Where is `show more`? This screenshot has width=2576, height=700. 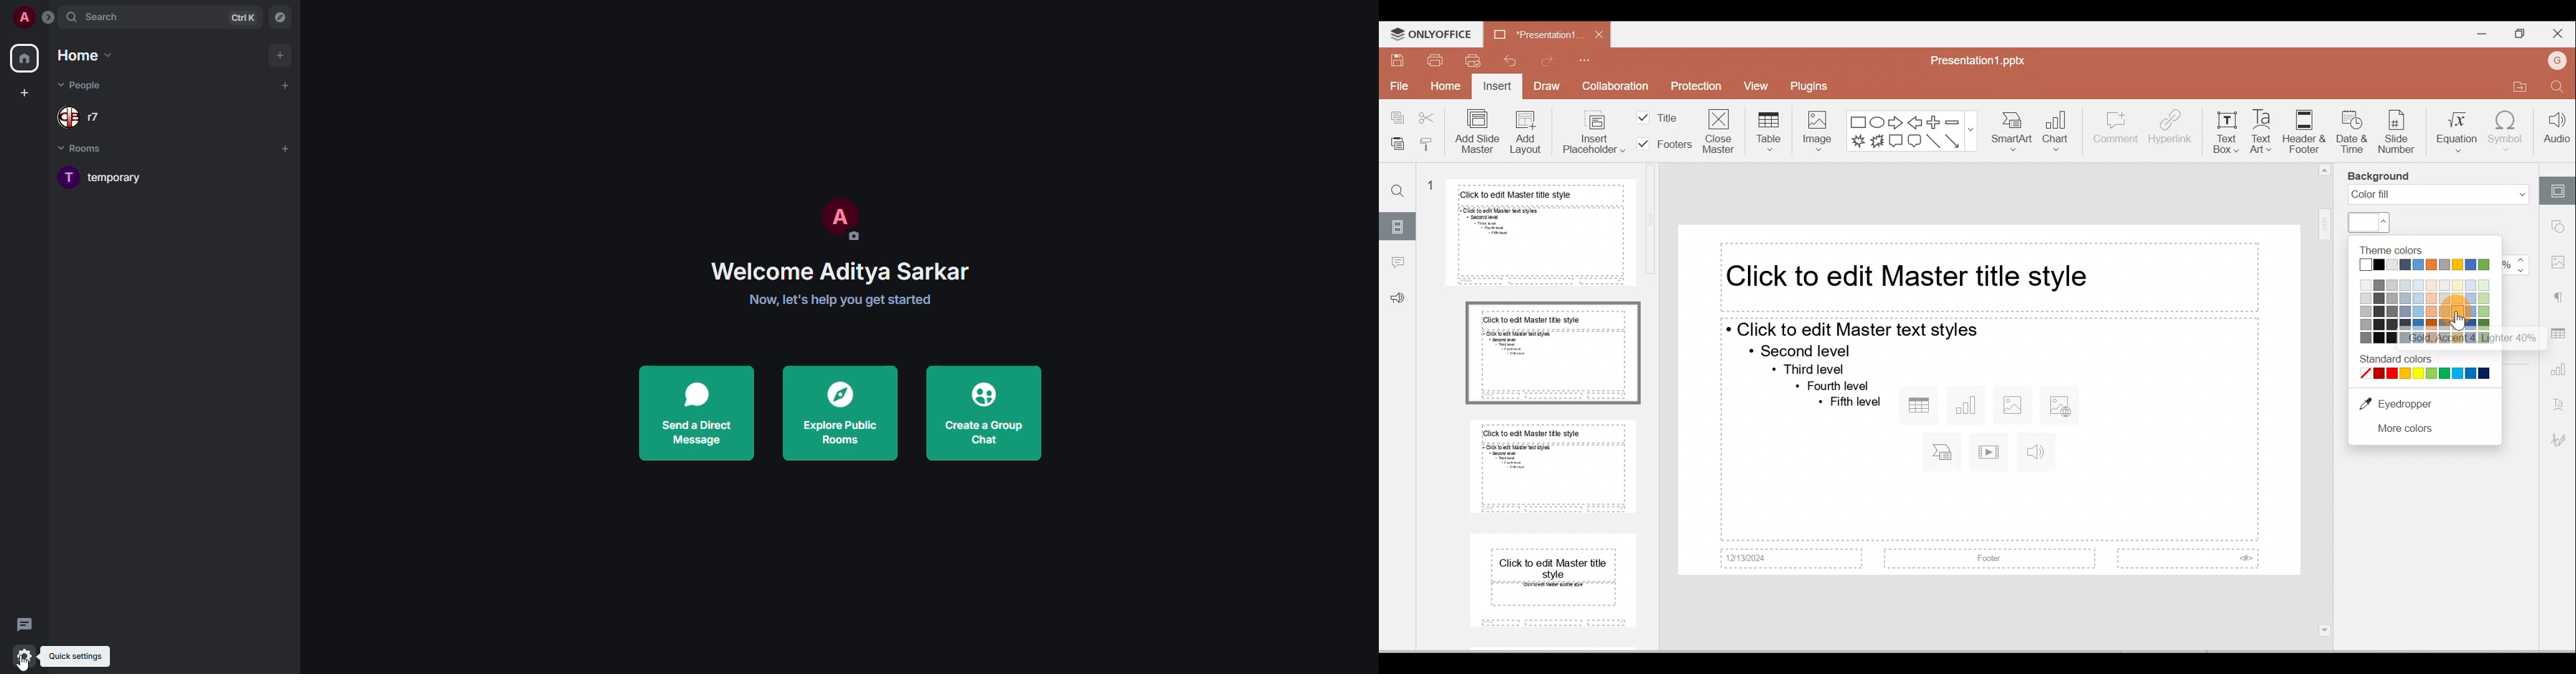
show more is located at coordinates (1972, 128).